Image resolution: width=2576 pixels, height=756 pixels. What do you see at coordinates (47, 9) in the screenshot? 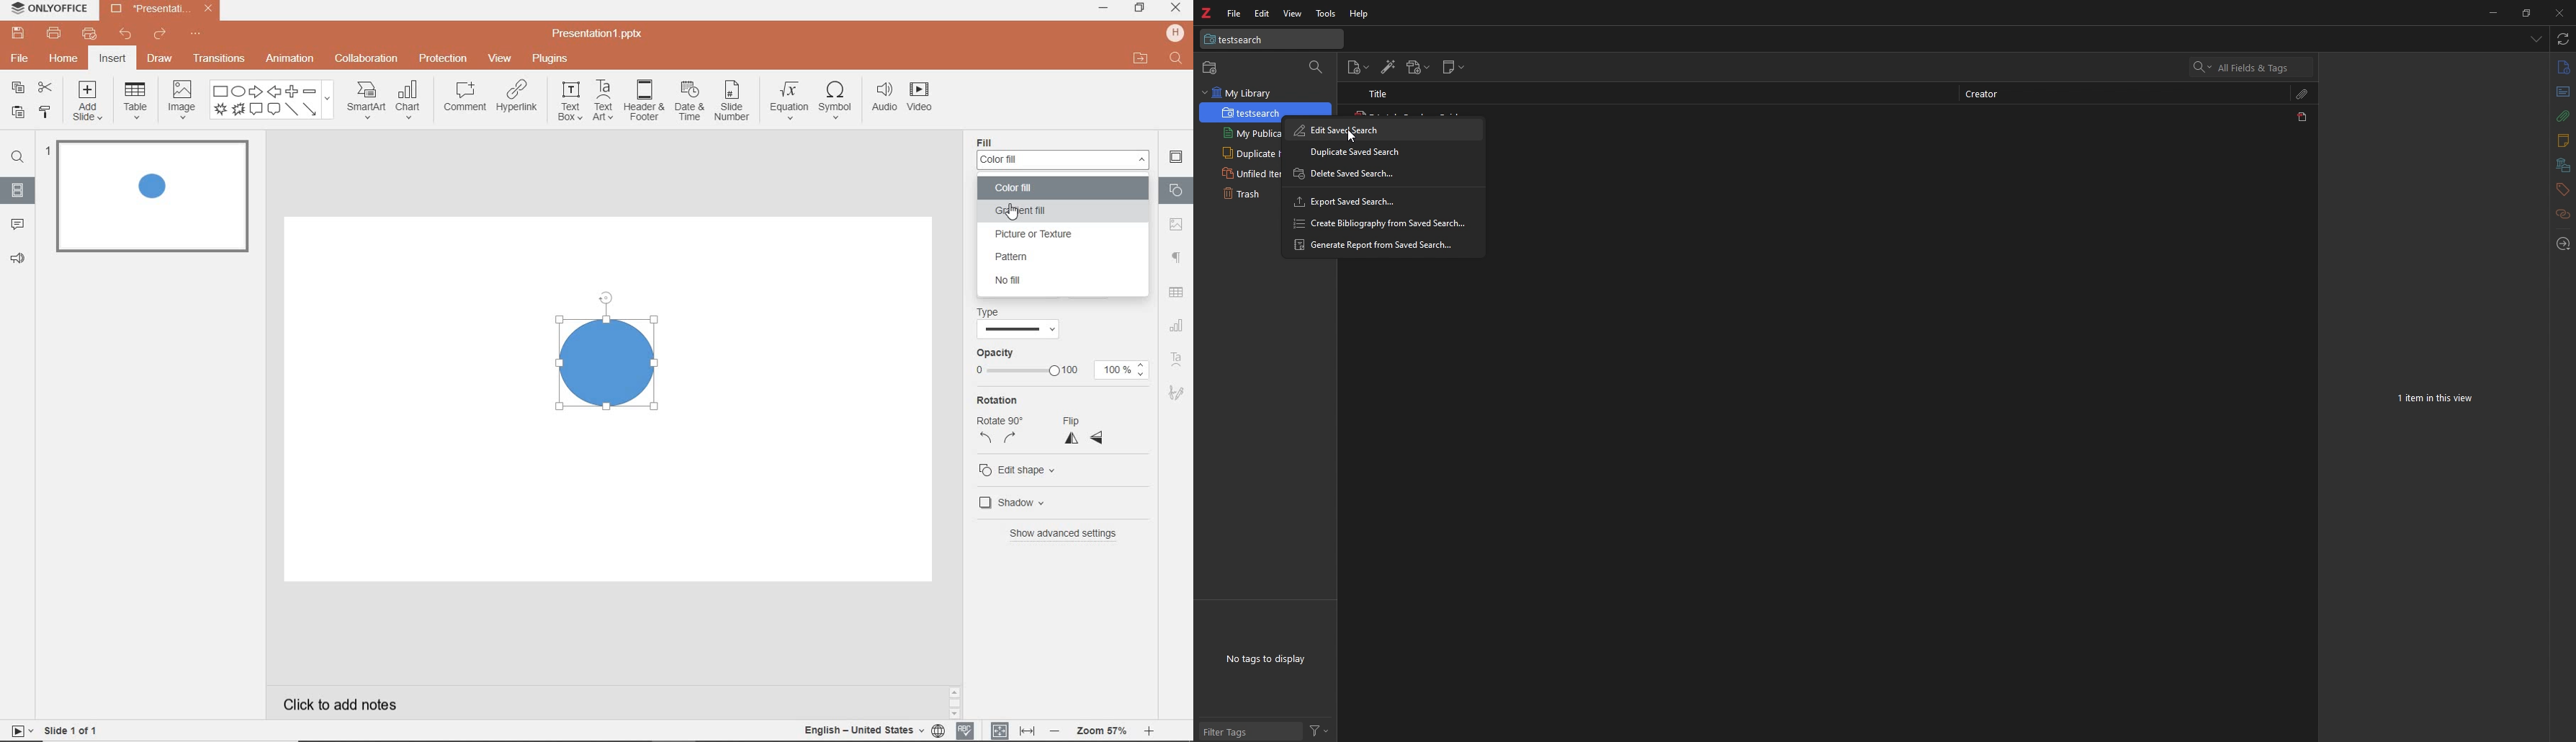
I see `system name` at bounding box center [47, 9].